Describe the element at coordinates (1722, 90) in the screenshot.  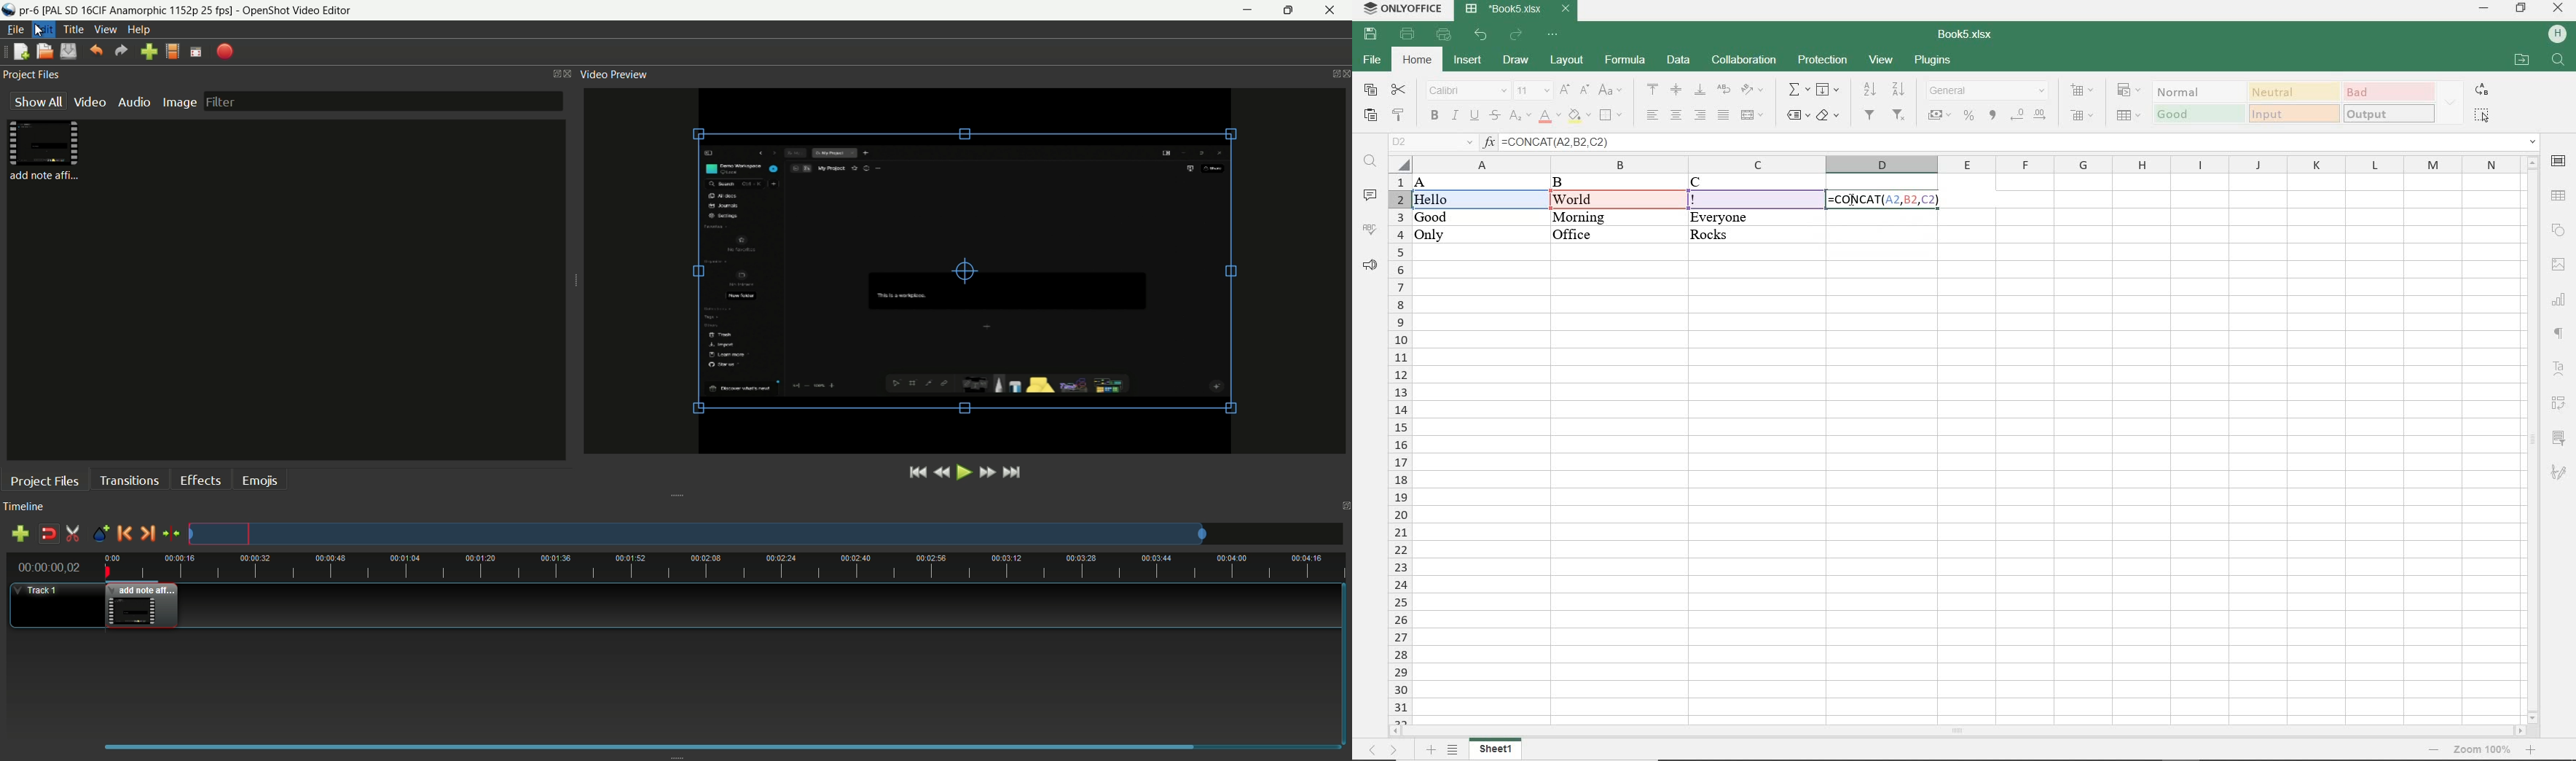
I see `WRAP TEXT` at that location.